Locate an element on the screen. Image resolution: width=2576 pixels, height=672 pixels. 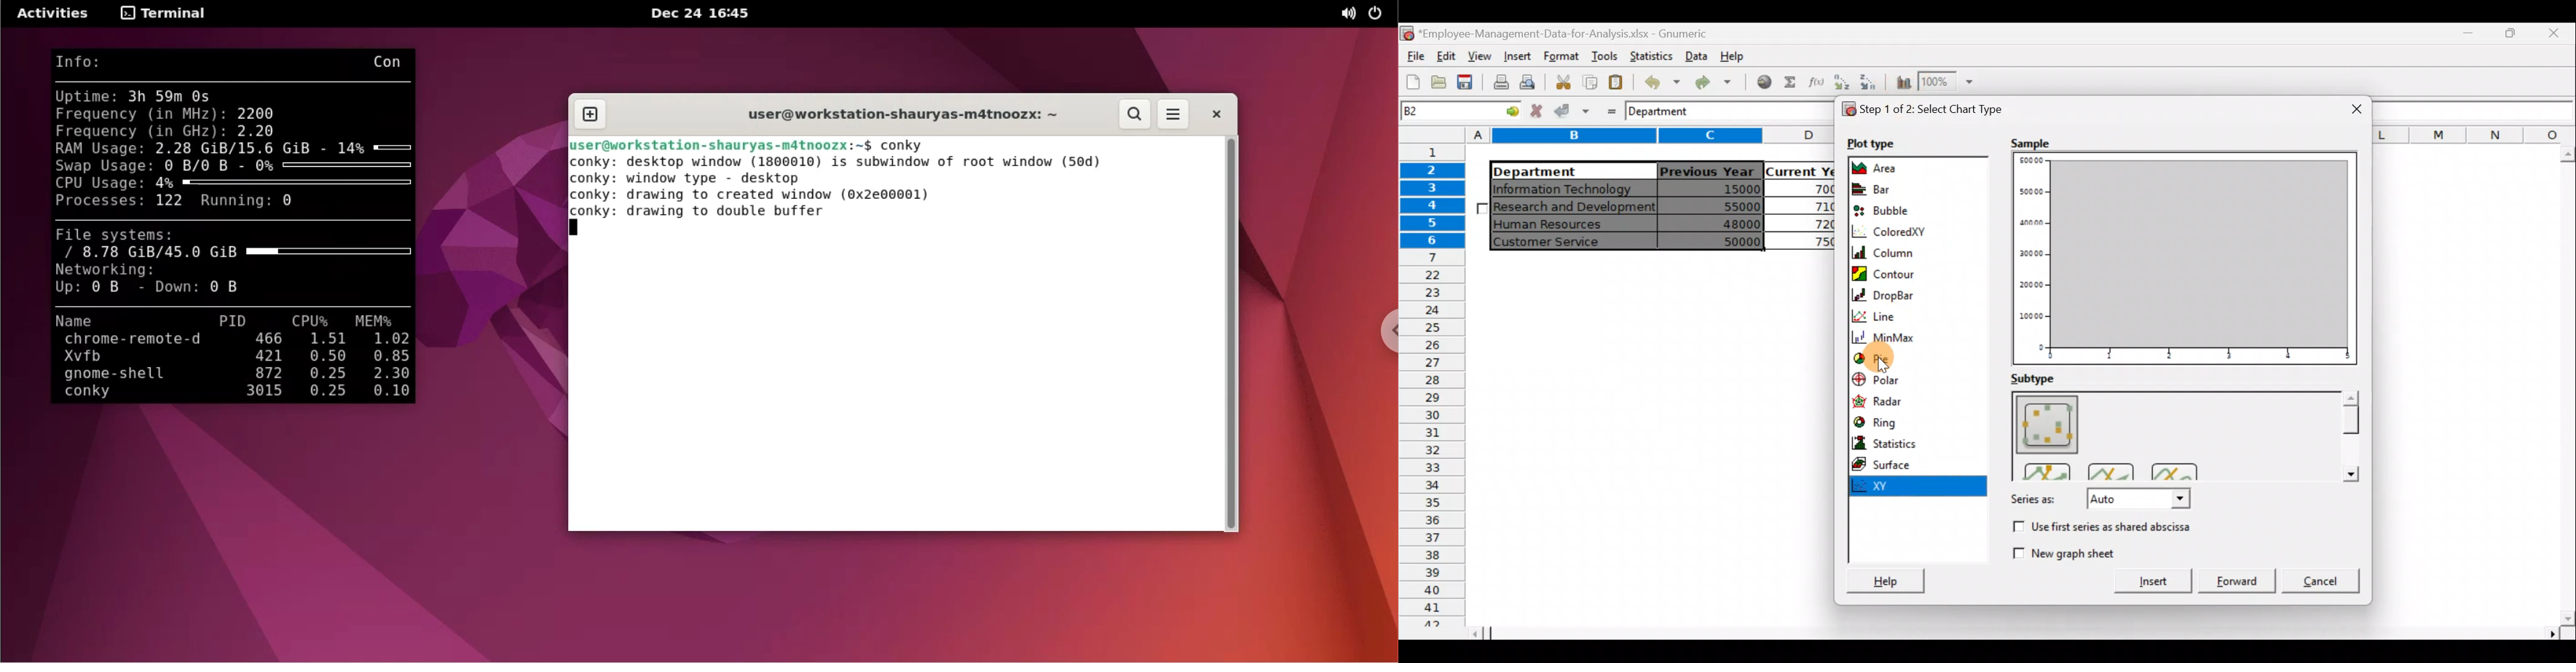
Scroll bar is located at coordinates (2024, 634).